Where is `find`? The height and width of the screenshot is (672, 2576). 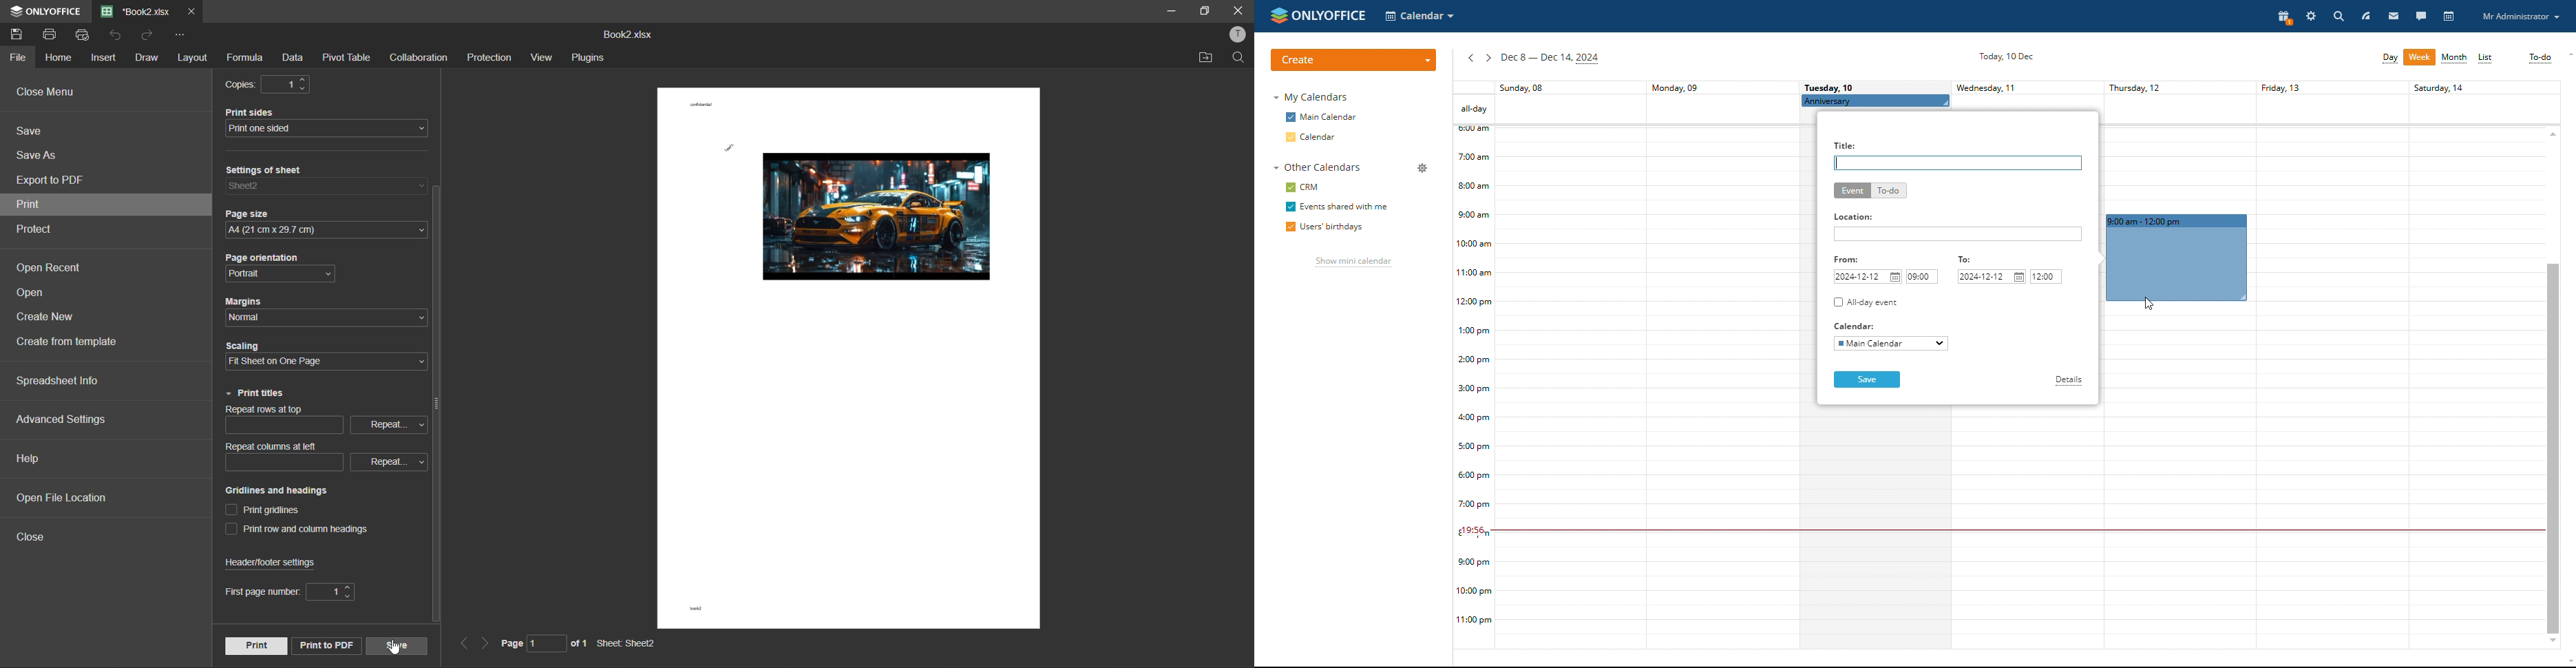
find is located at coordinates (1241, 56).